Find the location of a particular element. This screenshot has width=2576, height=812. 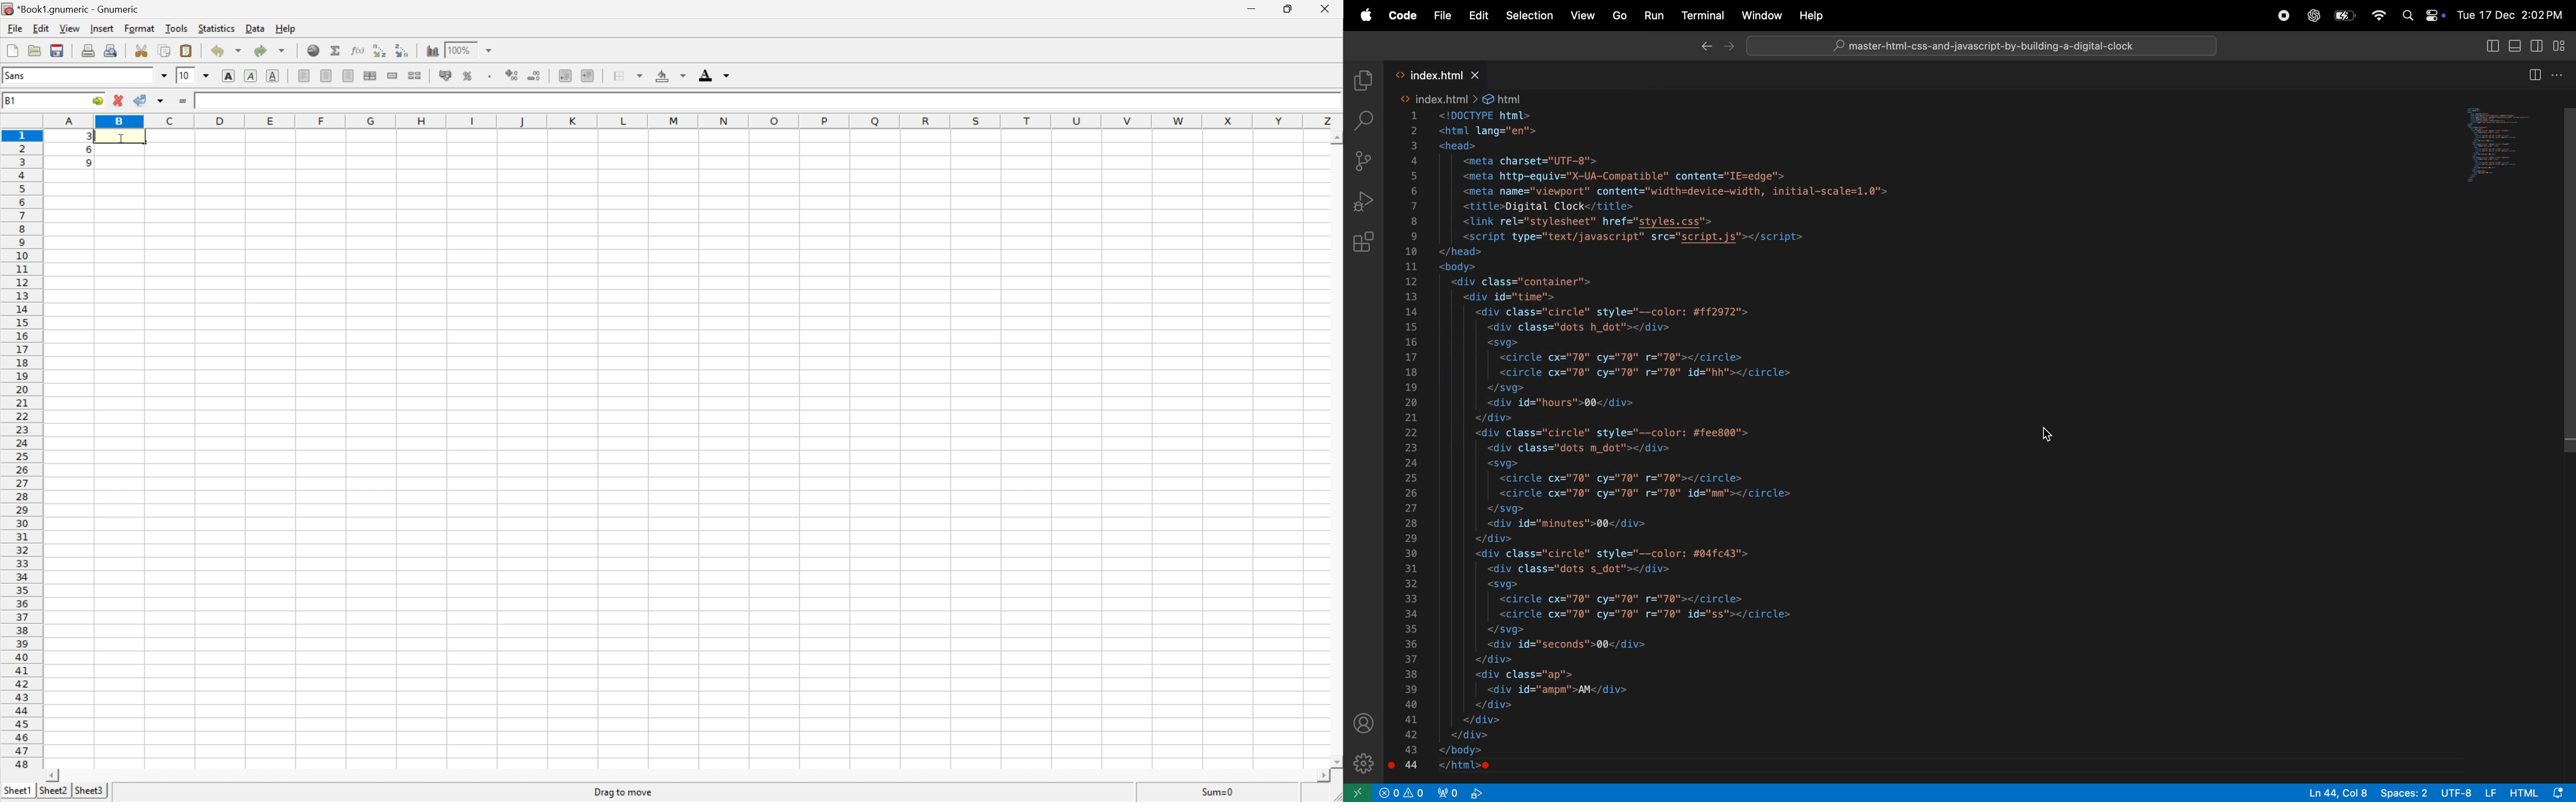

Split the ranges of merged cells is located at coordinates (414, 76).